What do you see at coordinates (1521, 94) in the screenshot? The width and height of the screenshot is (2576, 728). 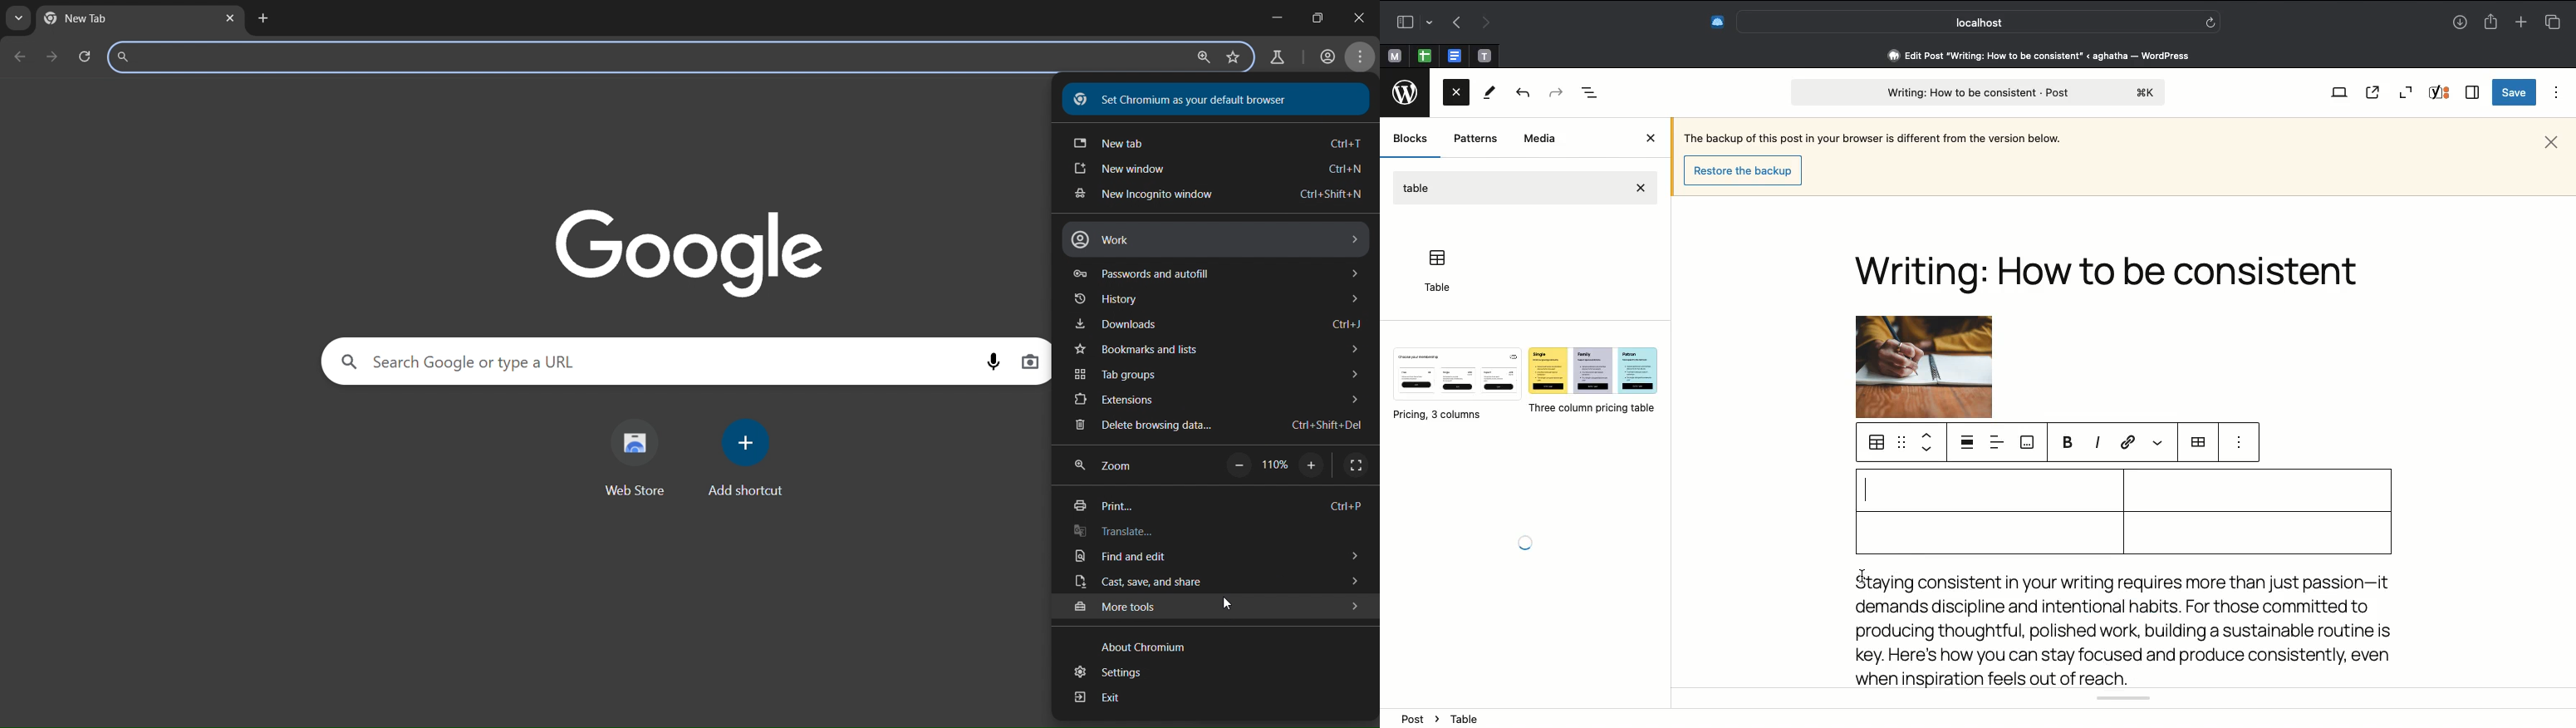 I see `Back` at bounding box center [1521, 94].